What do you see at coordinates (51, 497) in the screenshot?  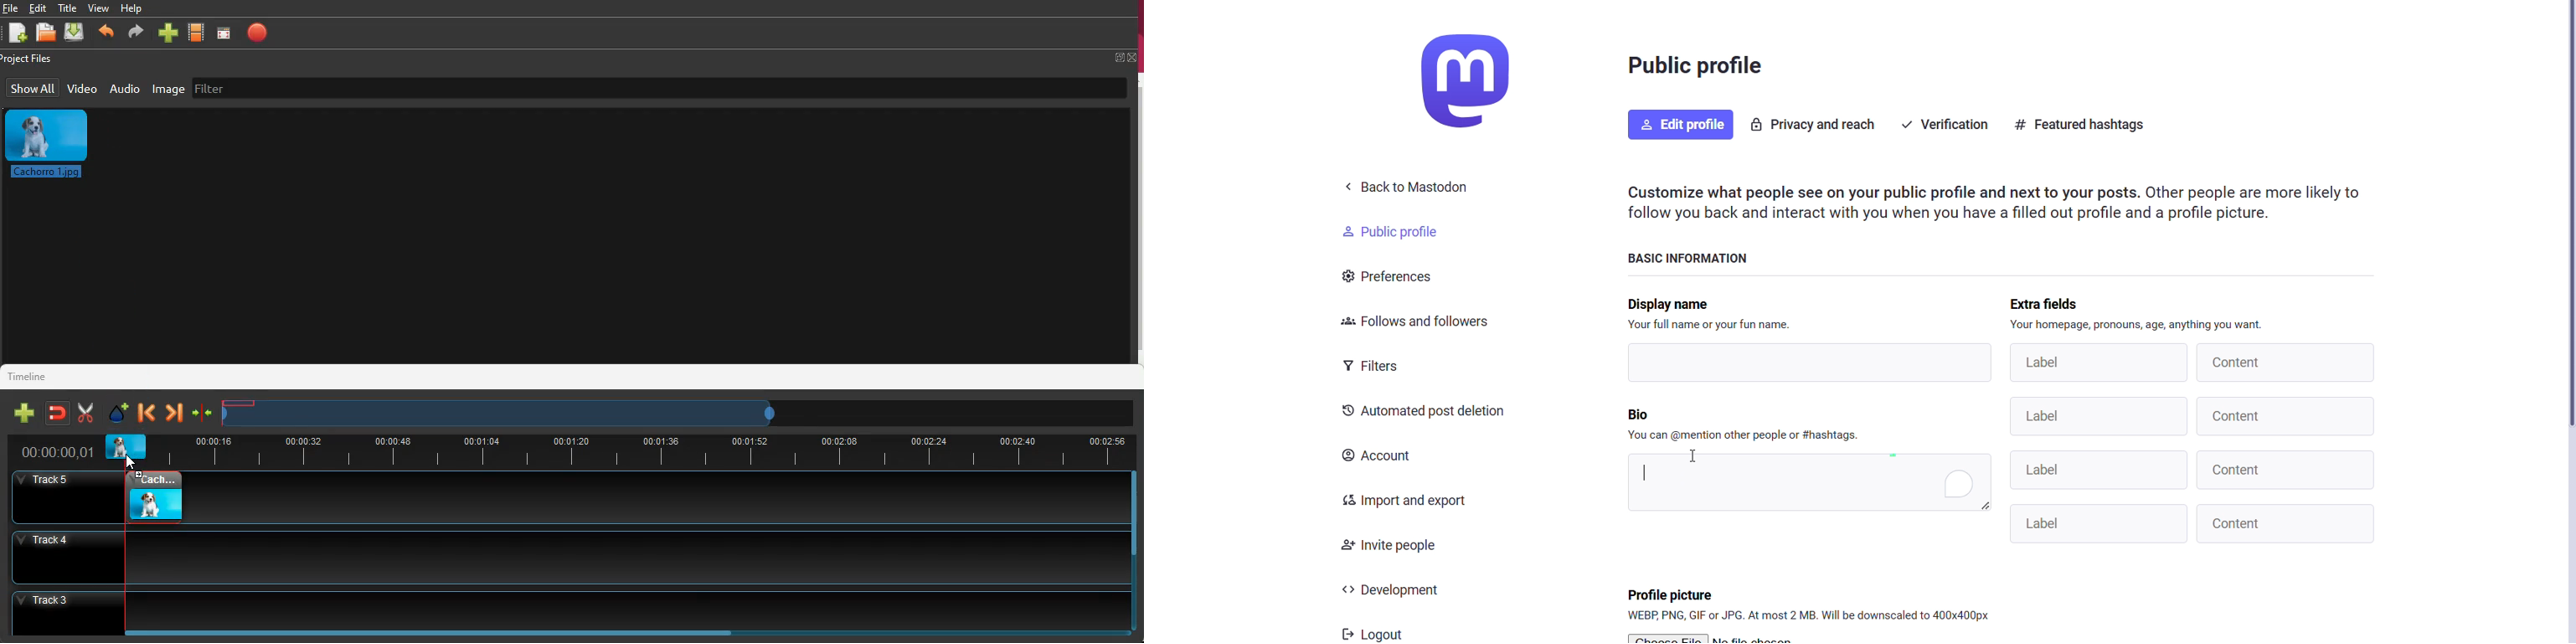 I see `` at bounding box center [51, 497].